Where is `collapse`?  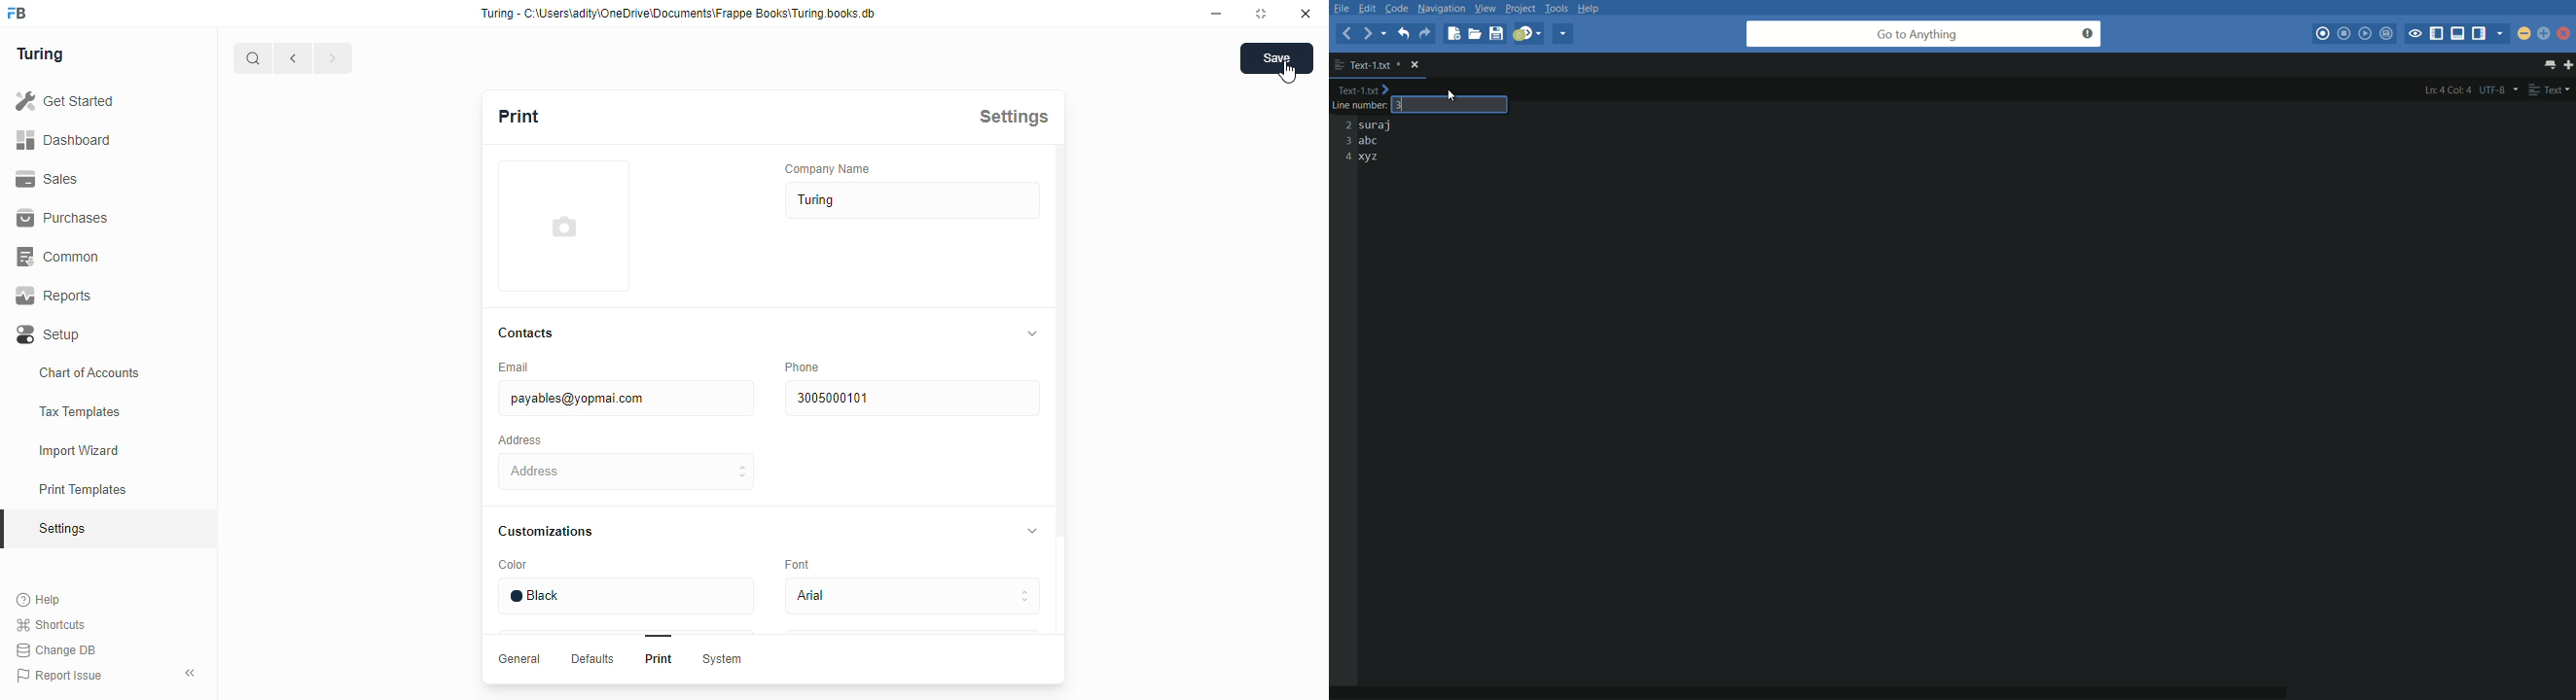
collapse is located at coordinates (1028, 531).